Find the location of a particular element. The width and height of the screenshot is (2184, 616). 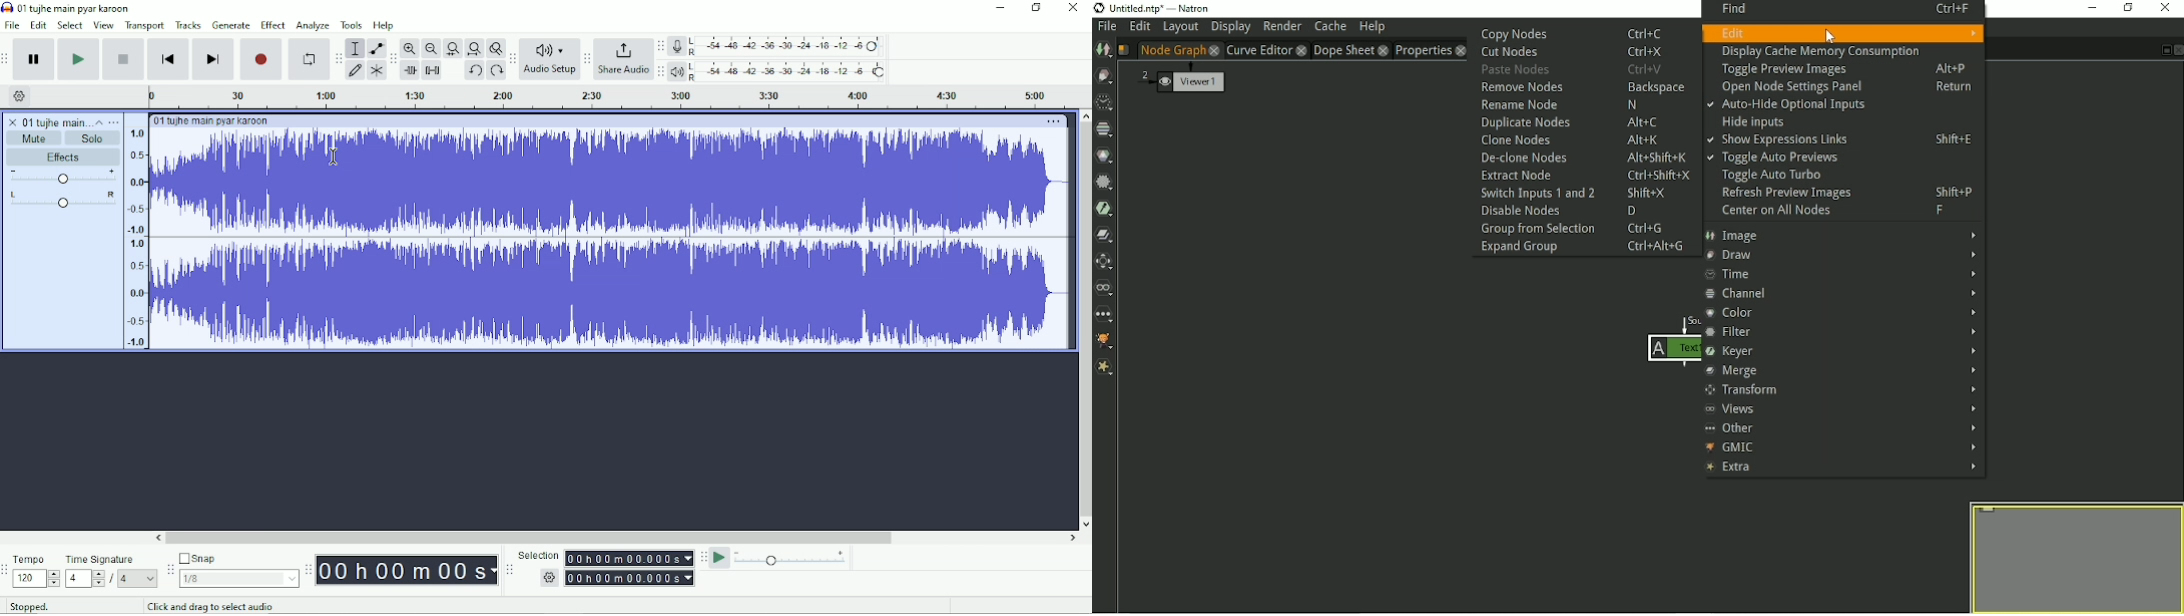

Audacity play-at-speed is located at coordinates (703, 558).